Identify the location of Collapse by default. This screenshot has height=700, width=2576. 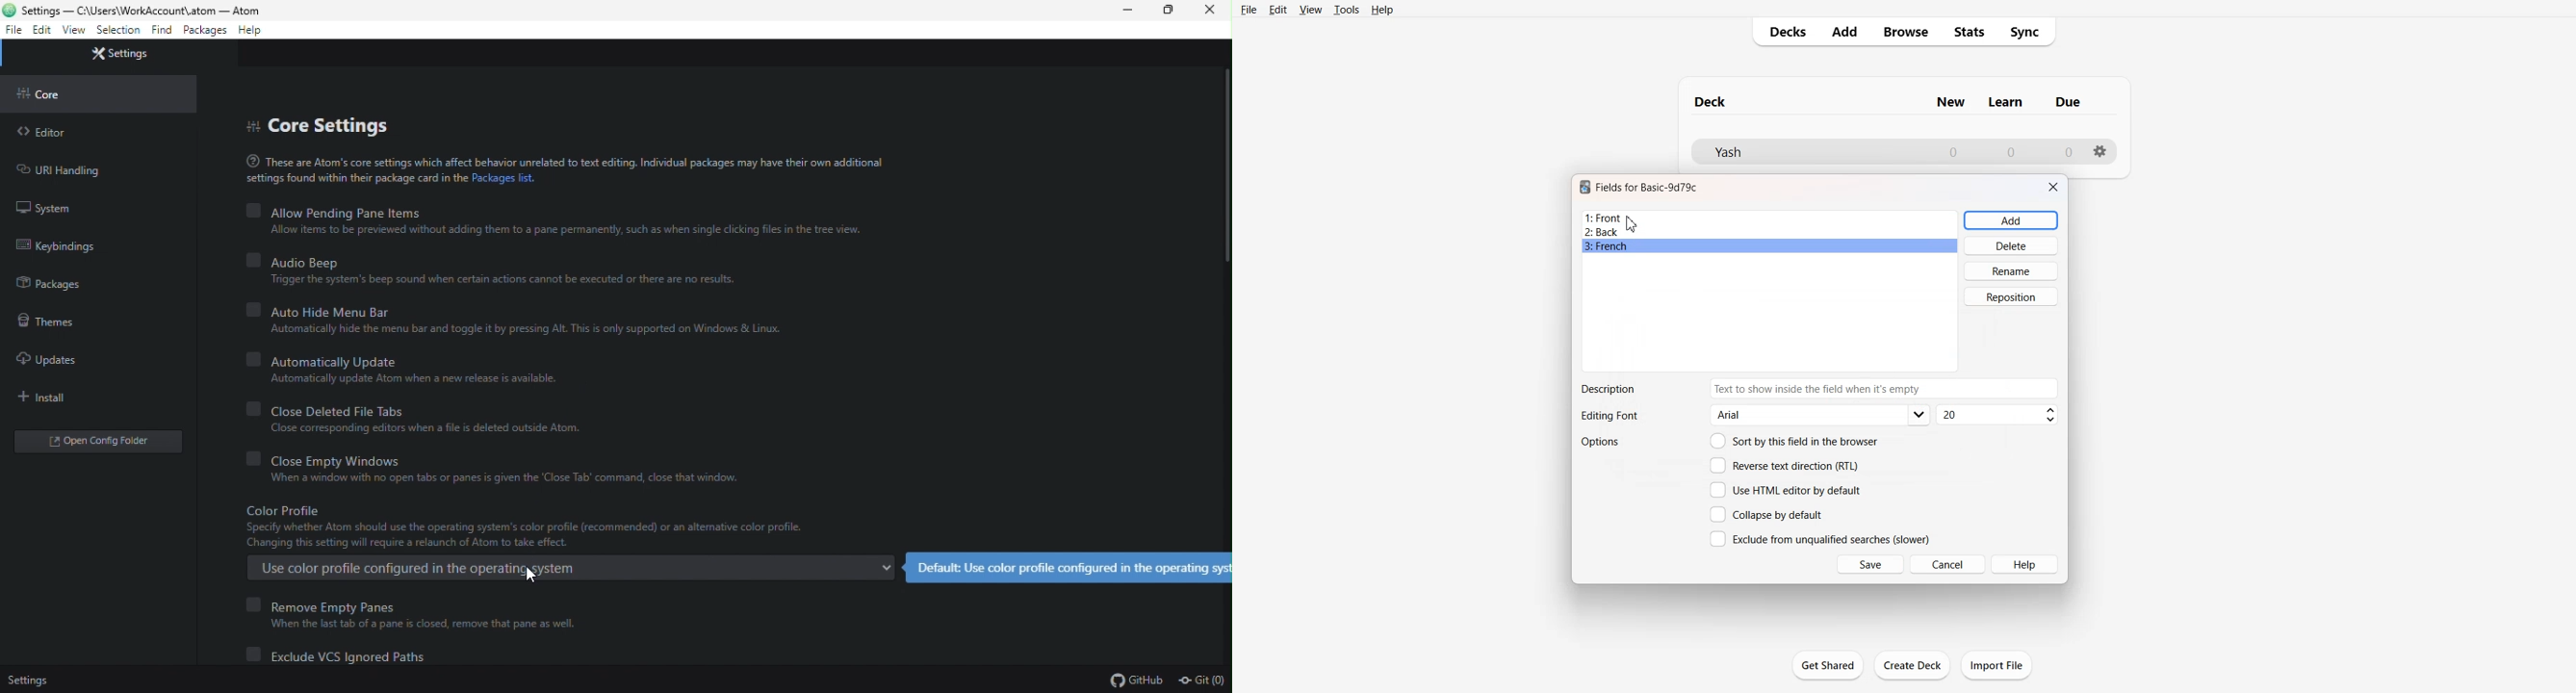
(1769, 514).